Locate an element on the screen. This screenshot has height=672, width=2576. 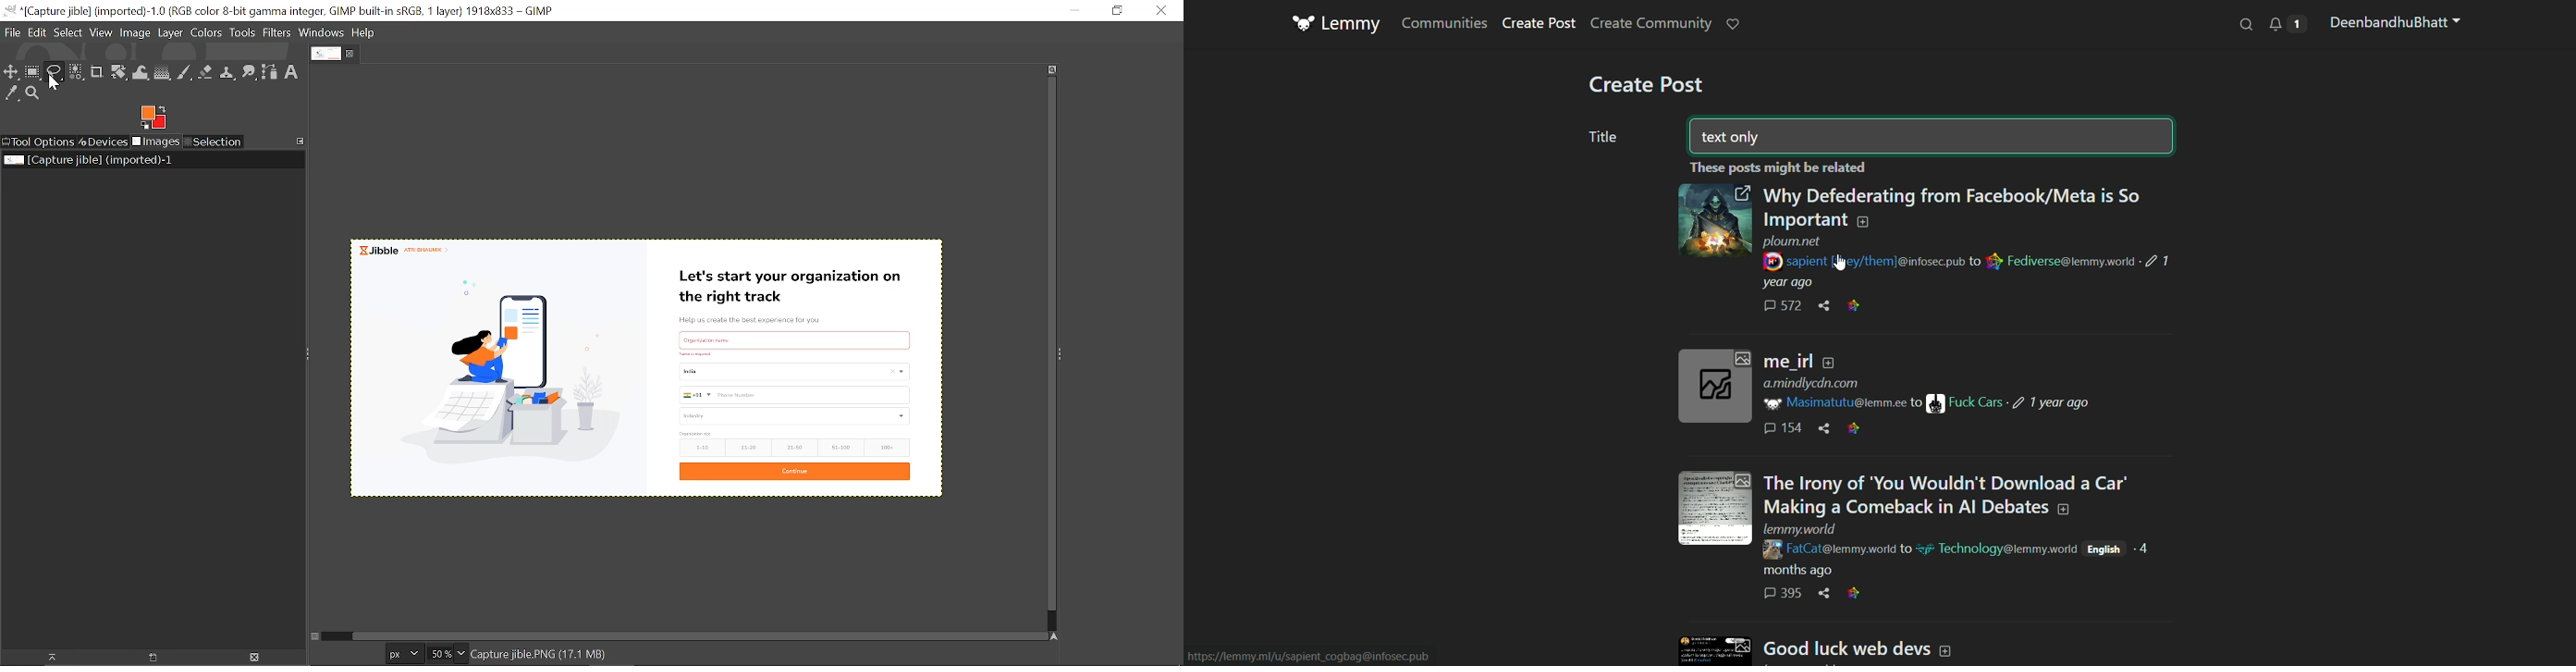
Windows is located at coordinates (323, 34).